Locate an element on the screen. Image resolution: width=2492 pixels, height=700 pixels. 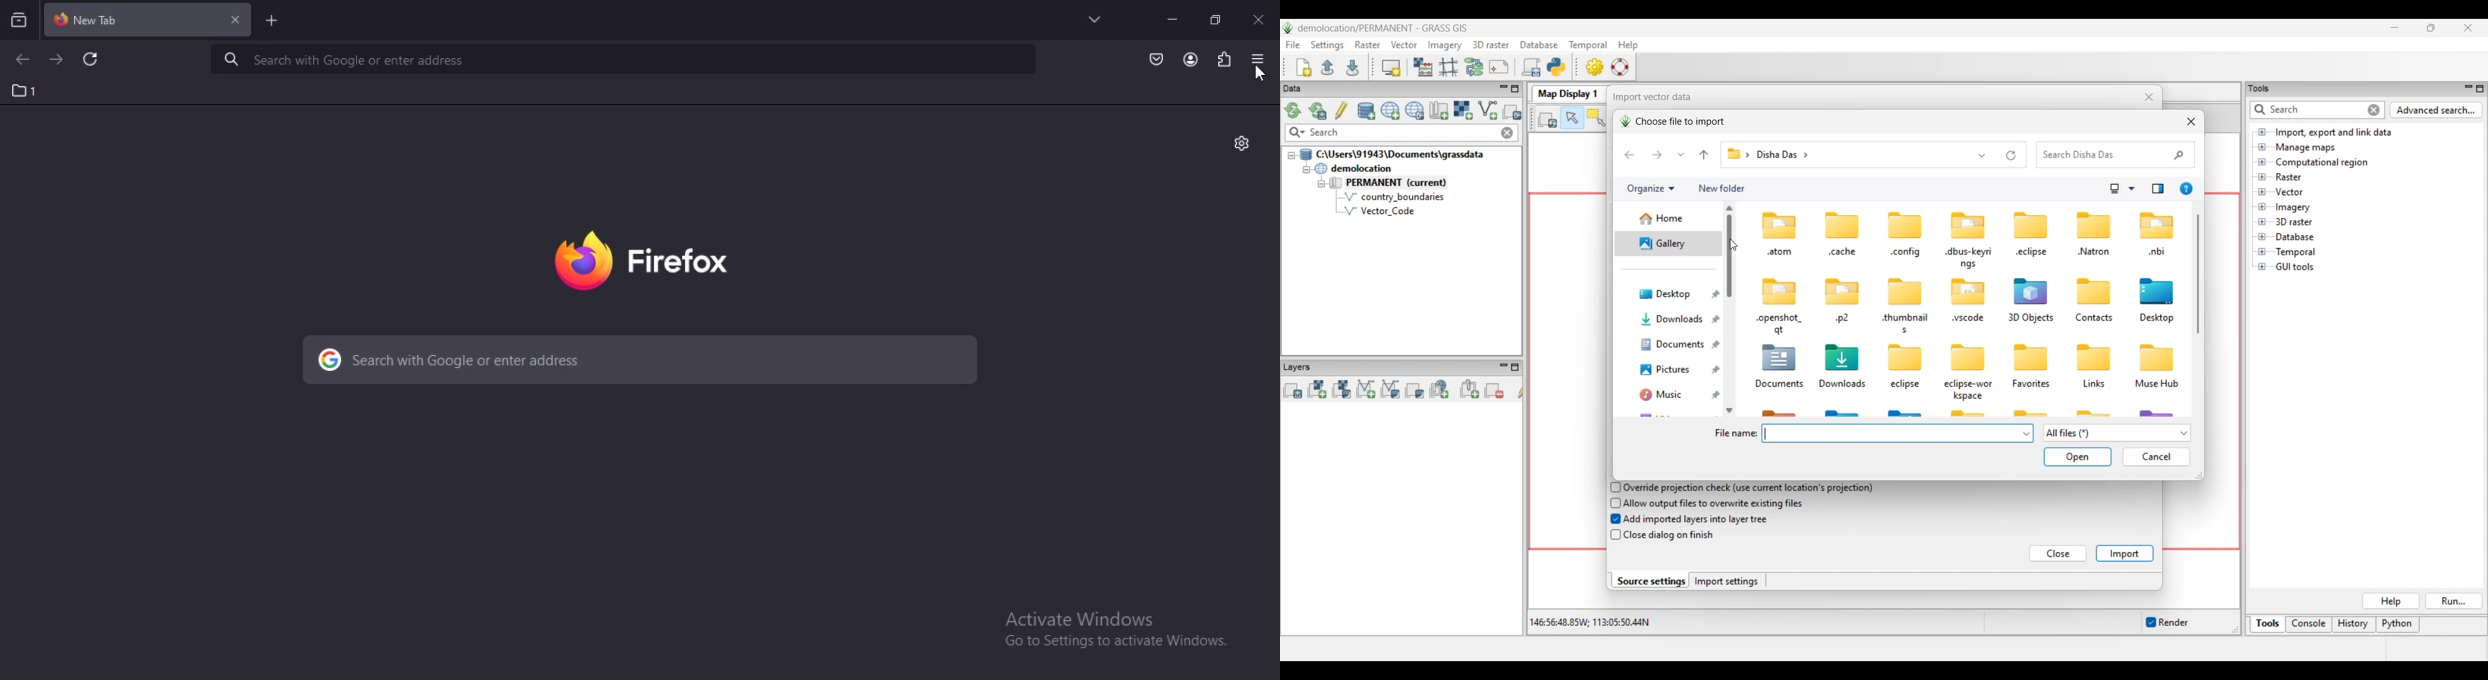
Maximize Tools panel is located at coordinates (2481, 89).